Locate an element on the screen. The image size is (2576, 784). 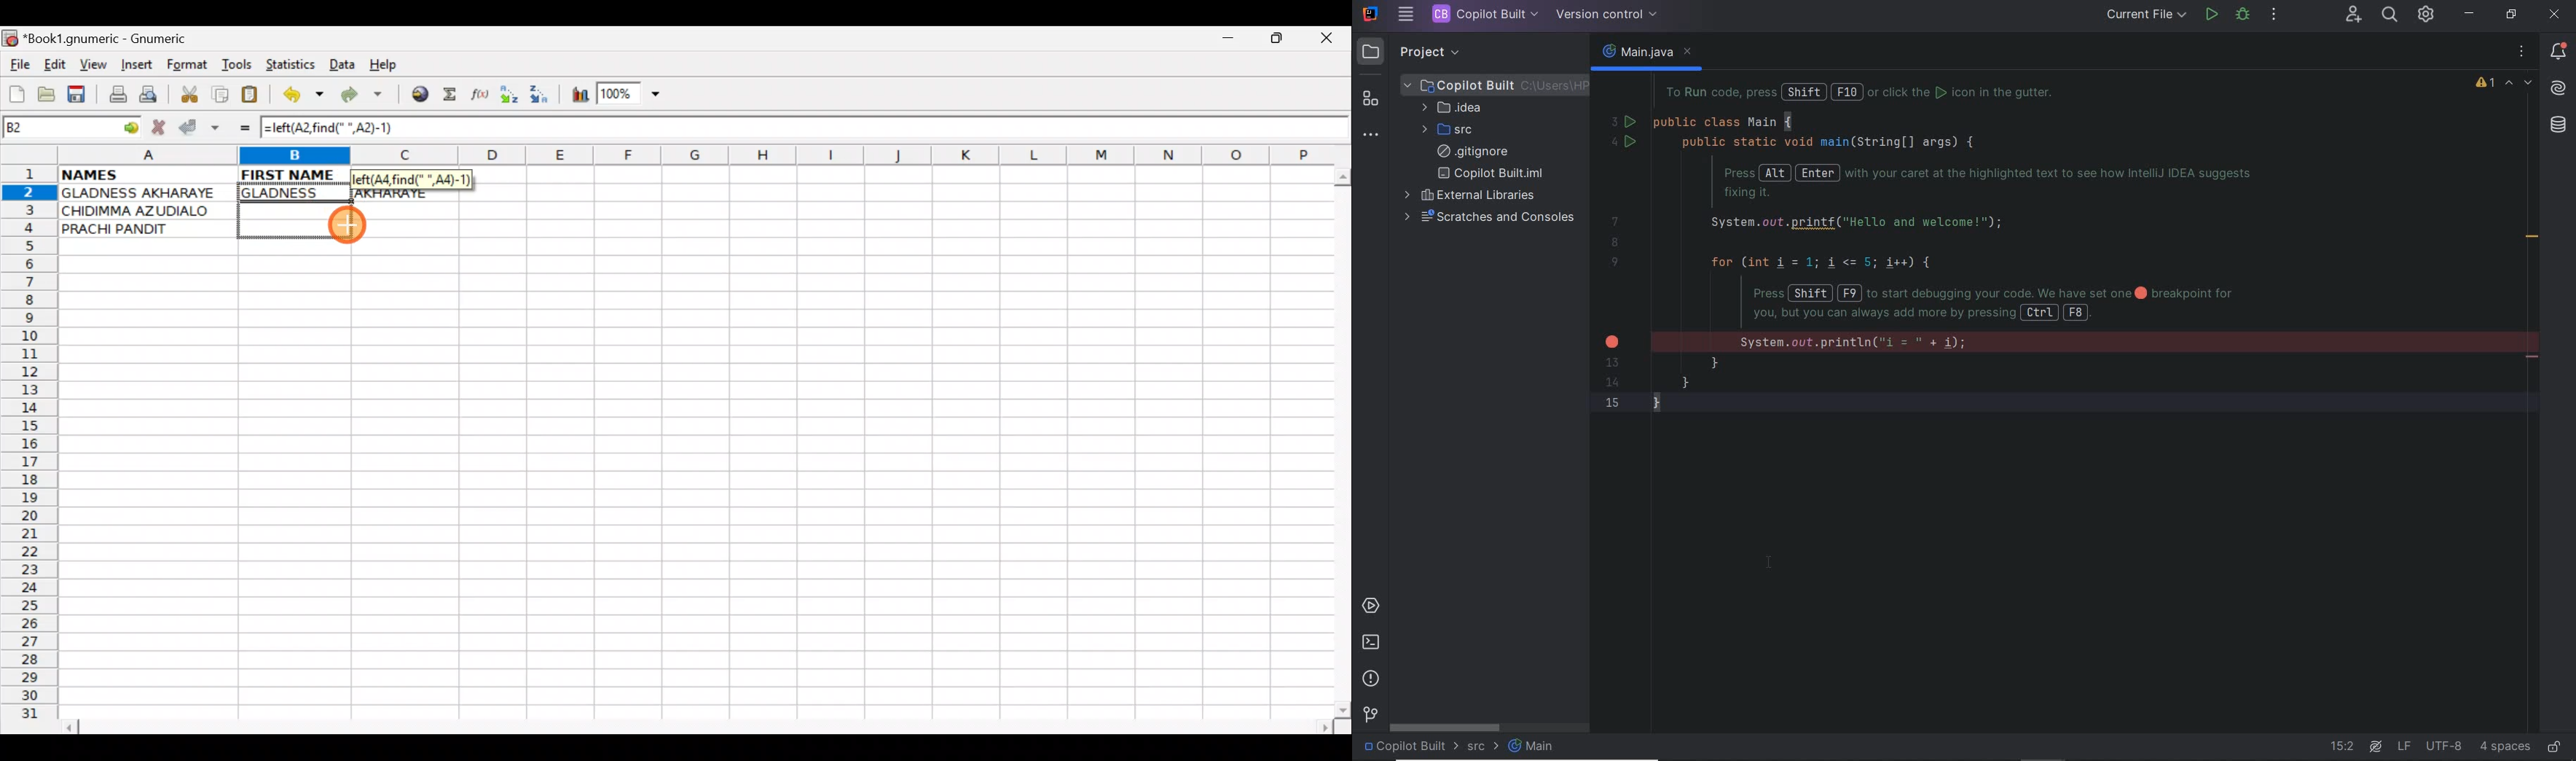
View is located at coordinates (89, 64).